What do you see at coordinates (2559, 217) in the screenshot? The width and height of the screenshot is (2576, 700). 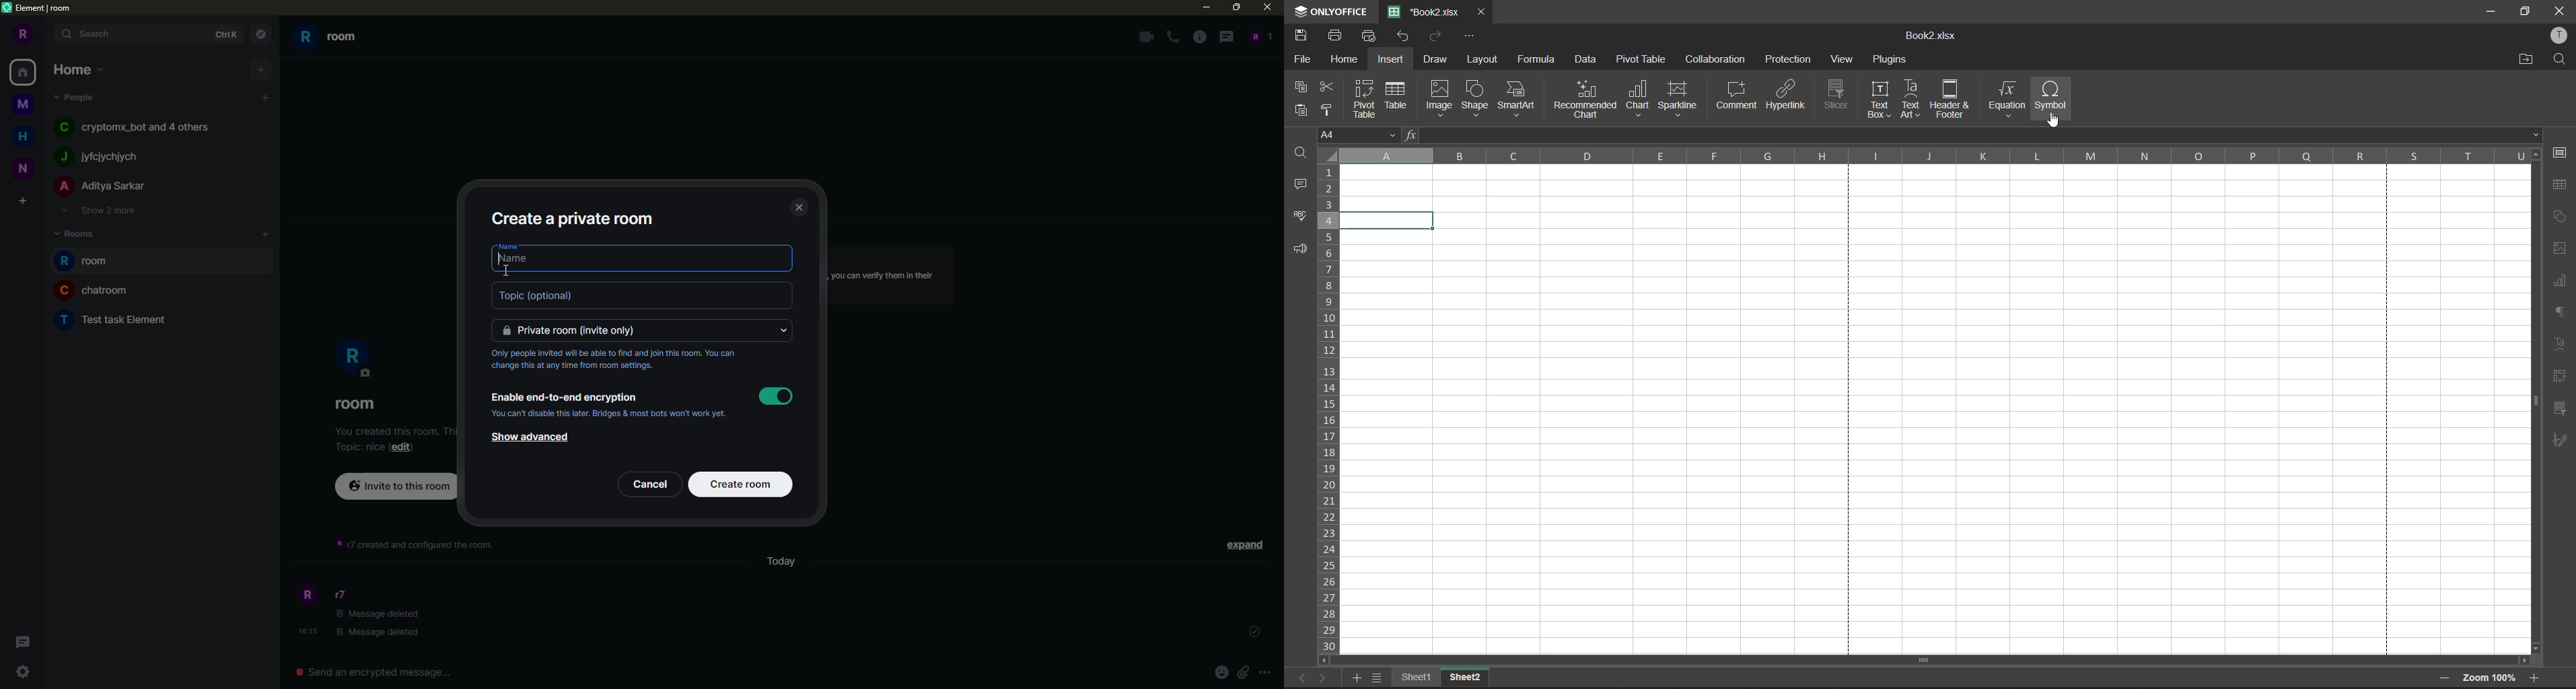 I see `shapes` at bounding box center [2559, 217].